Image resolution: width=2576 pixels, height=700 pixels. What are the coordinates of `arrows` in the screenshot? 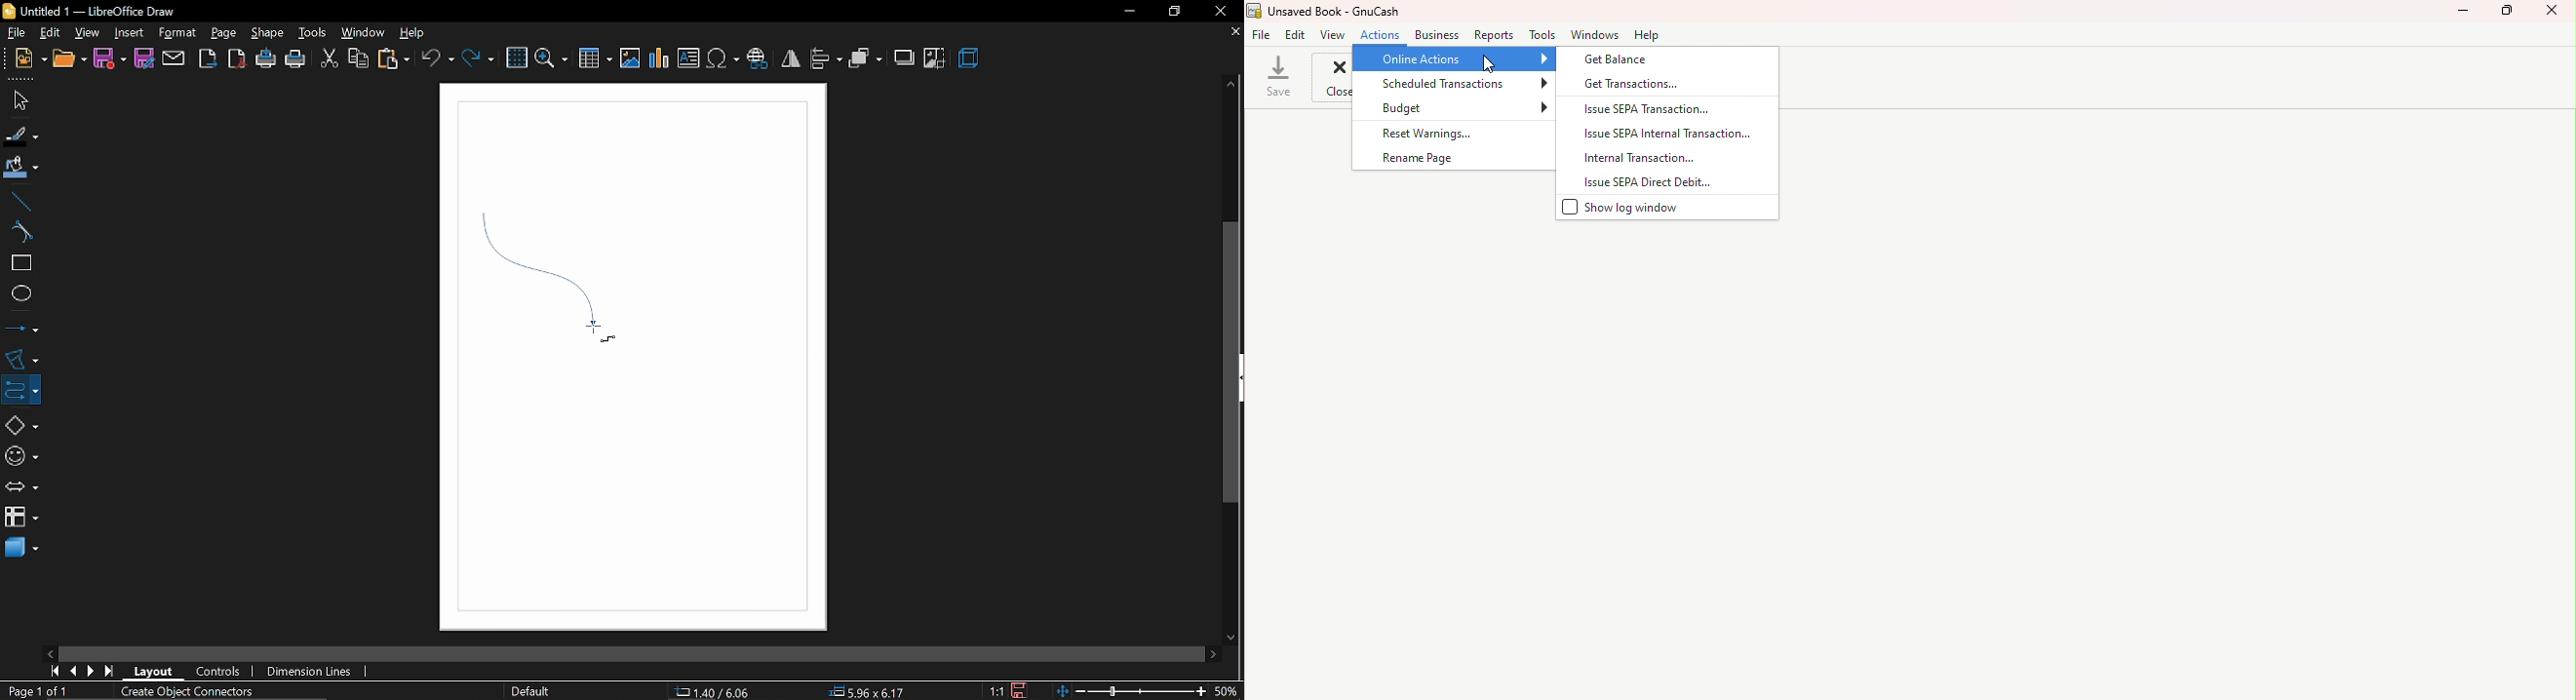 It's located at (18, 485).